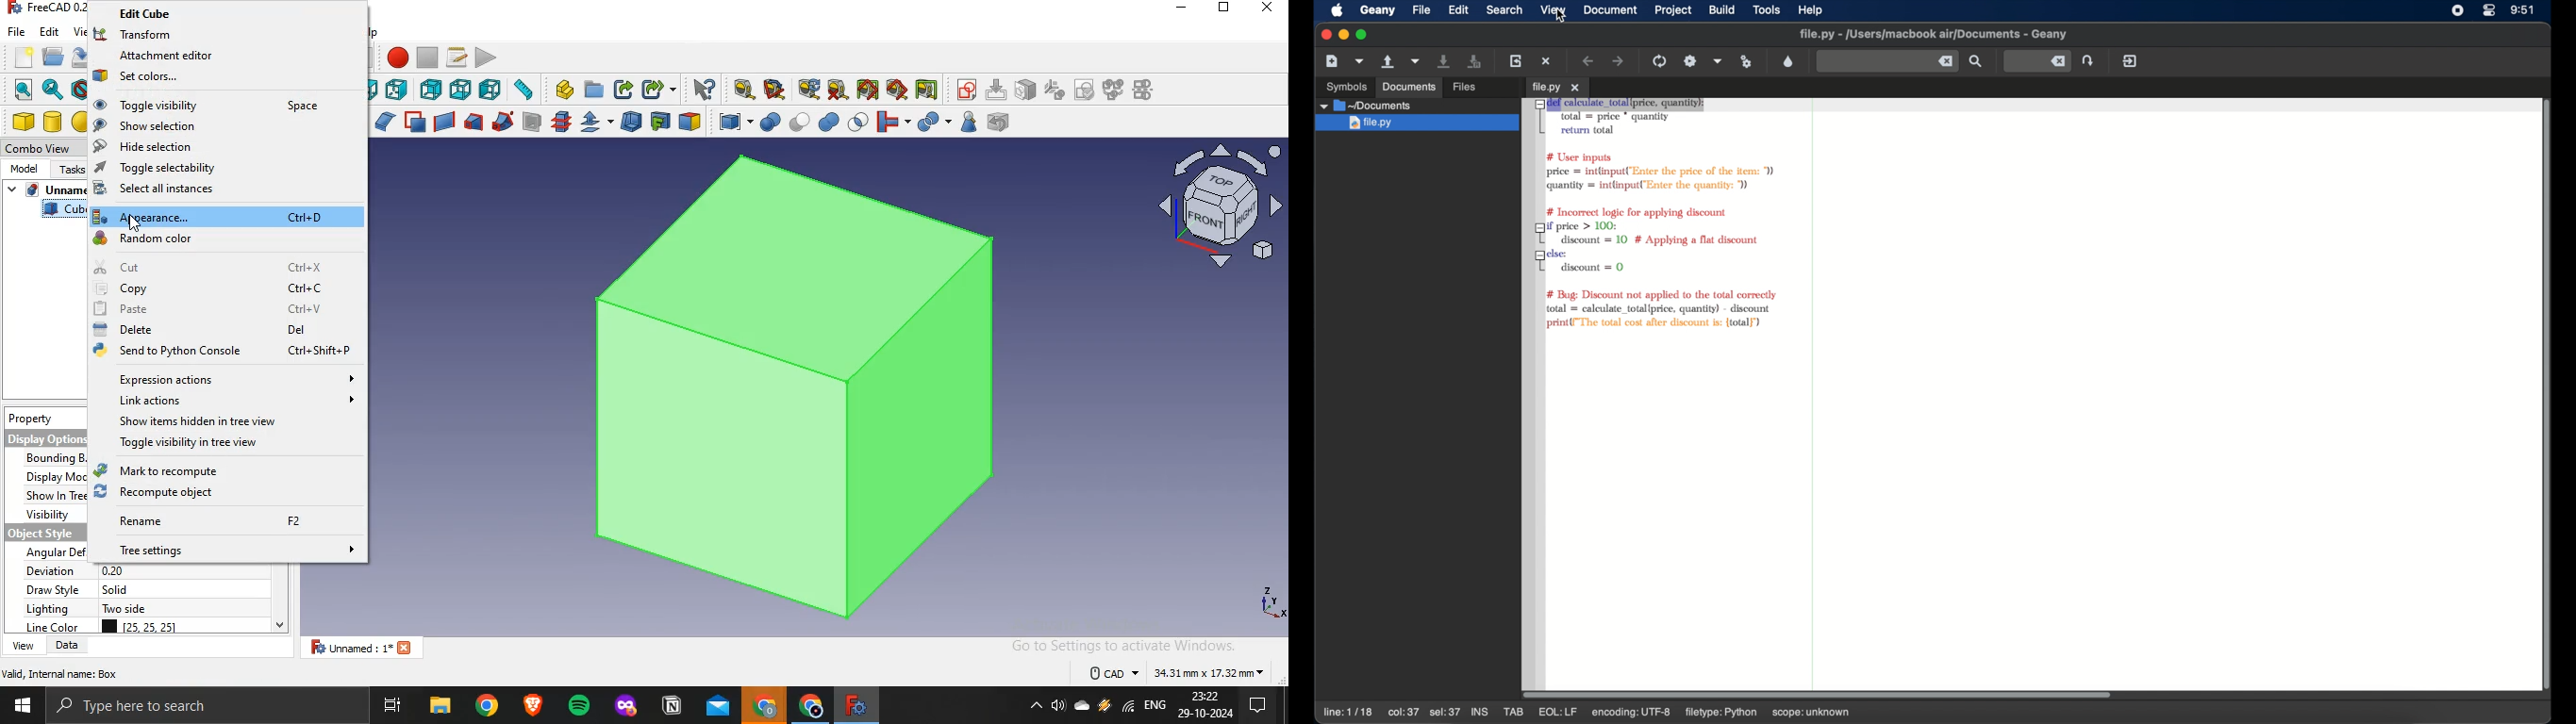 This screenshot has height=728, width=2576. I want to click on google chrome, so click(807, 707).